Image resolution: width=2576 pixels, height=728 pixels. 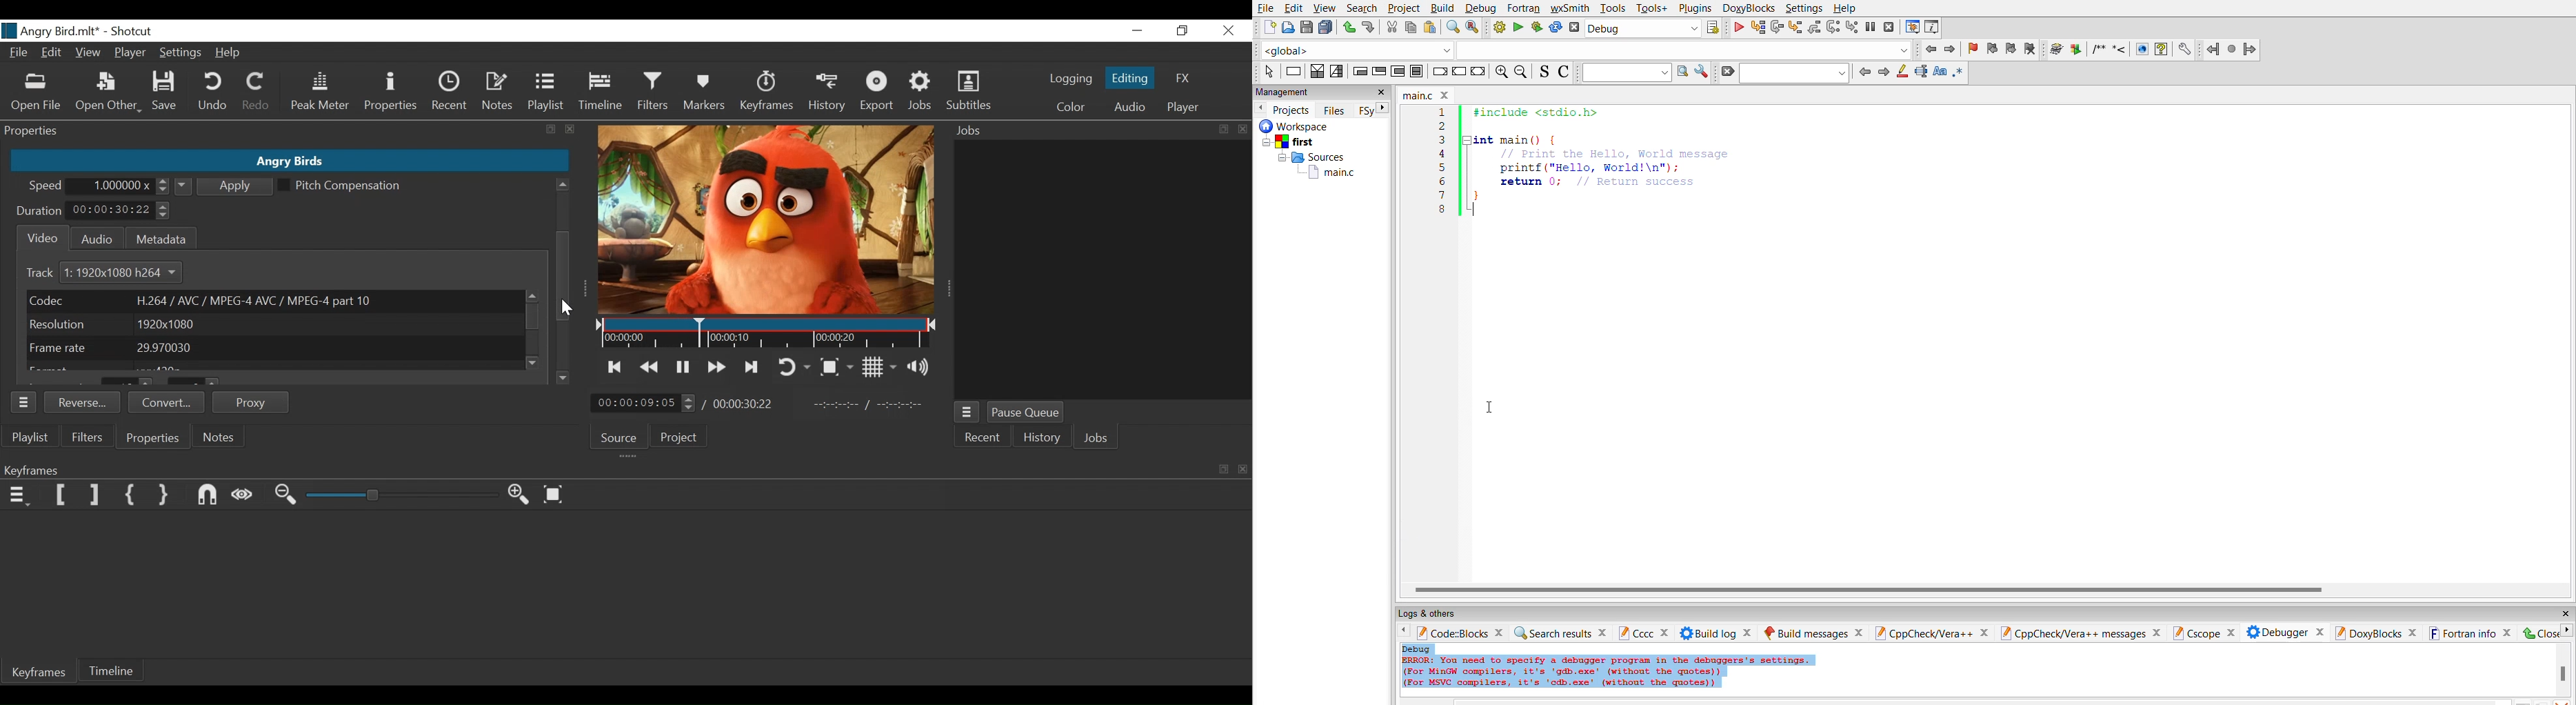 What do you see at coordinates (1186, 76) in the screenshot?
I see `FX` at bounding box center [1186, 76].